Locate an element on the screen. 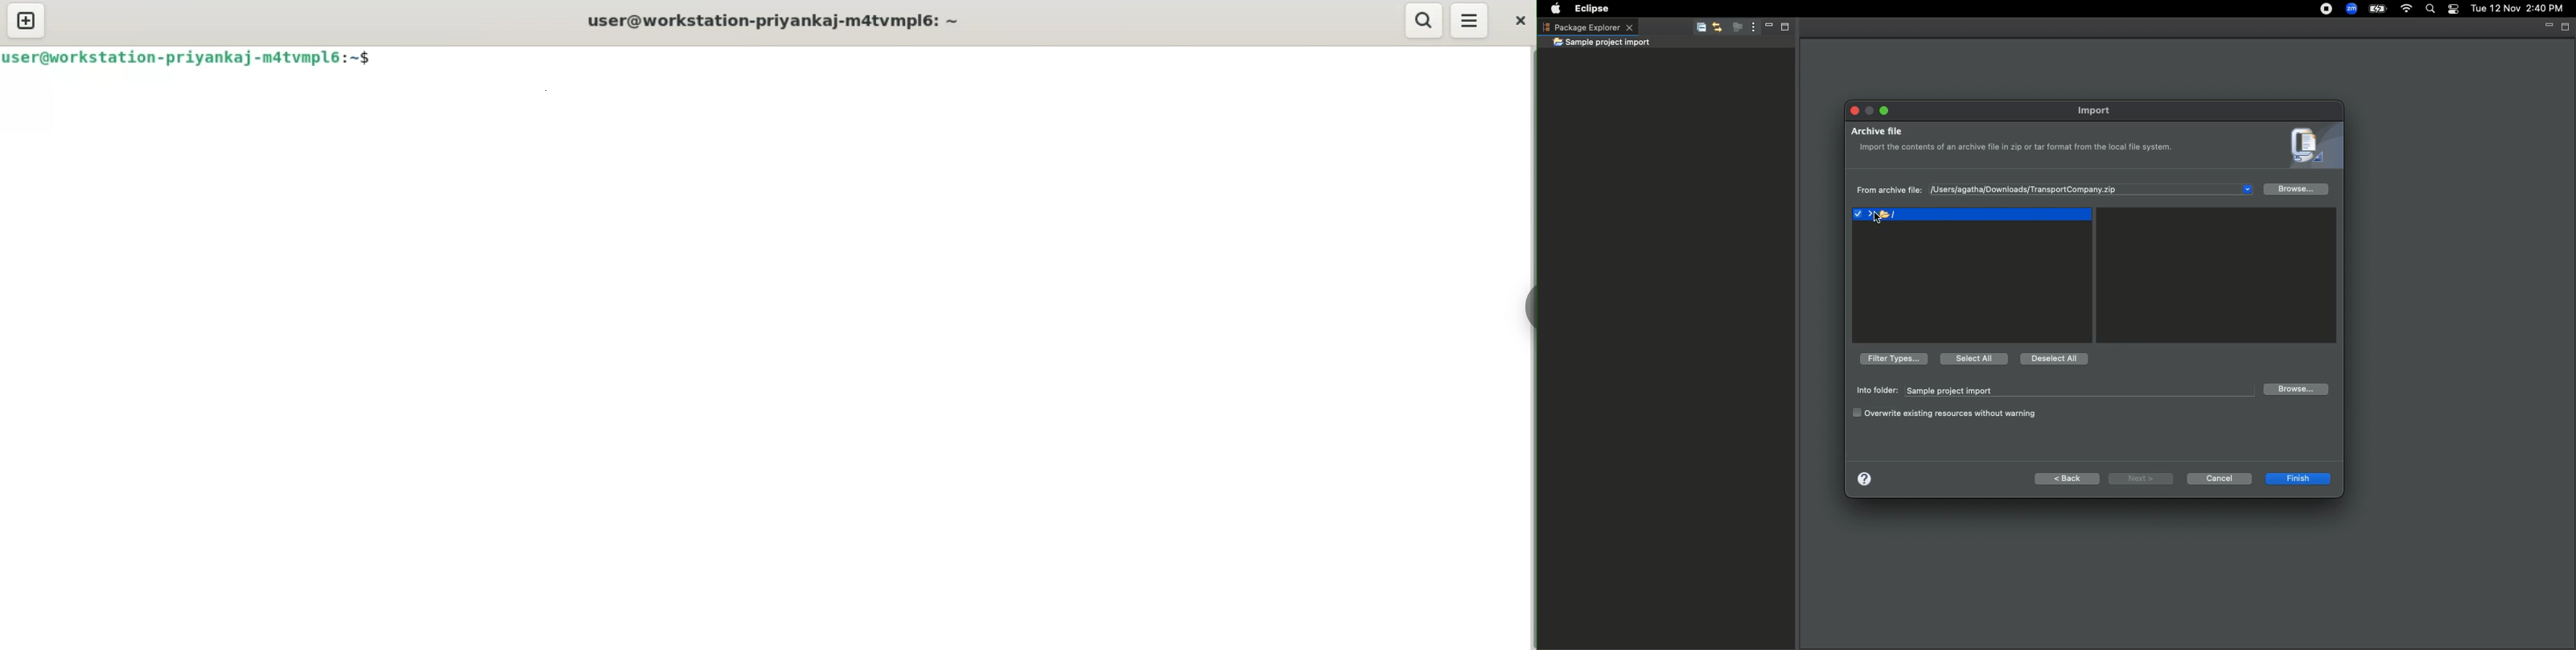  Maximize is located at coordinates (2567, 27).